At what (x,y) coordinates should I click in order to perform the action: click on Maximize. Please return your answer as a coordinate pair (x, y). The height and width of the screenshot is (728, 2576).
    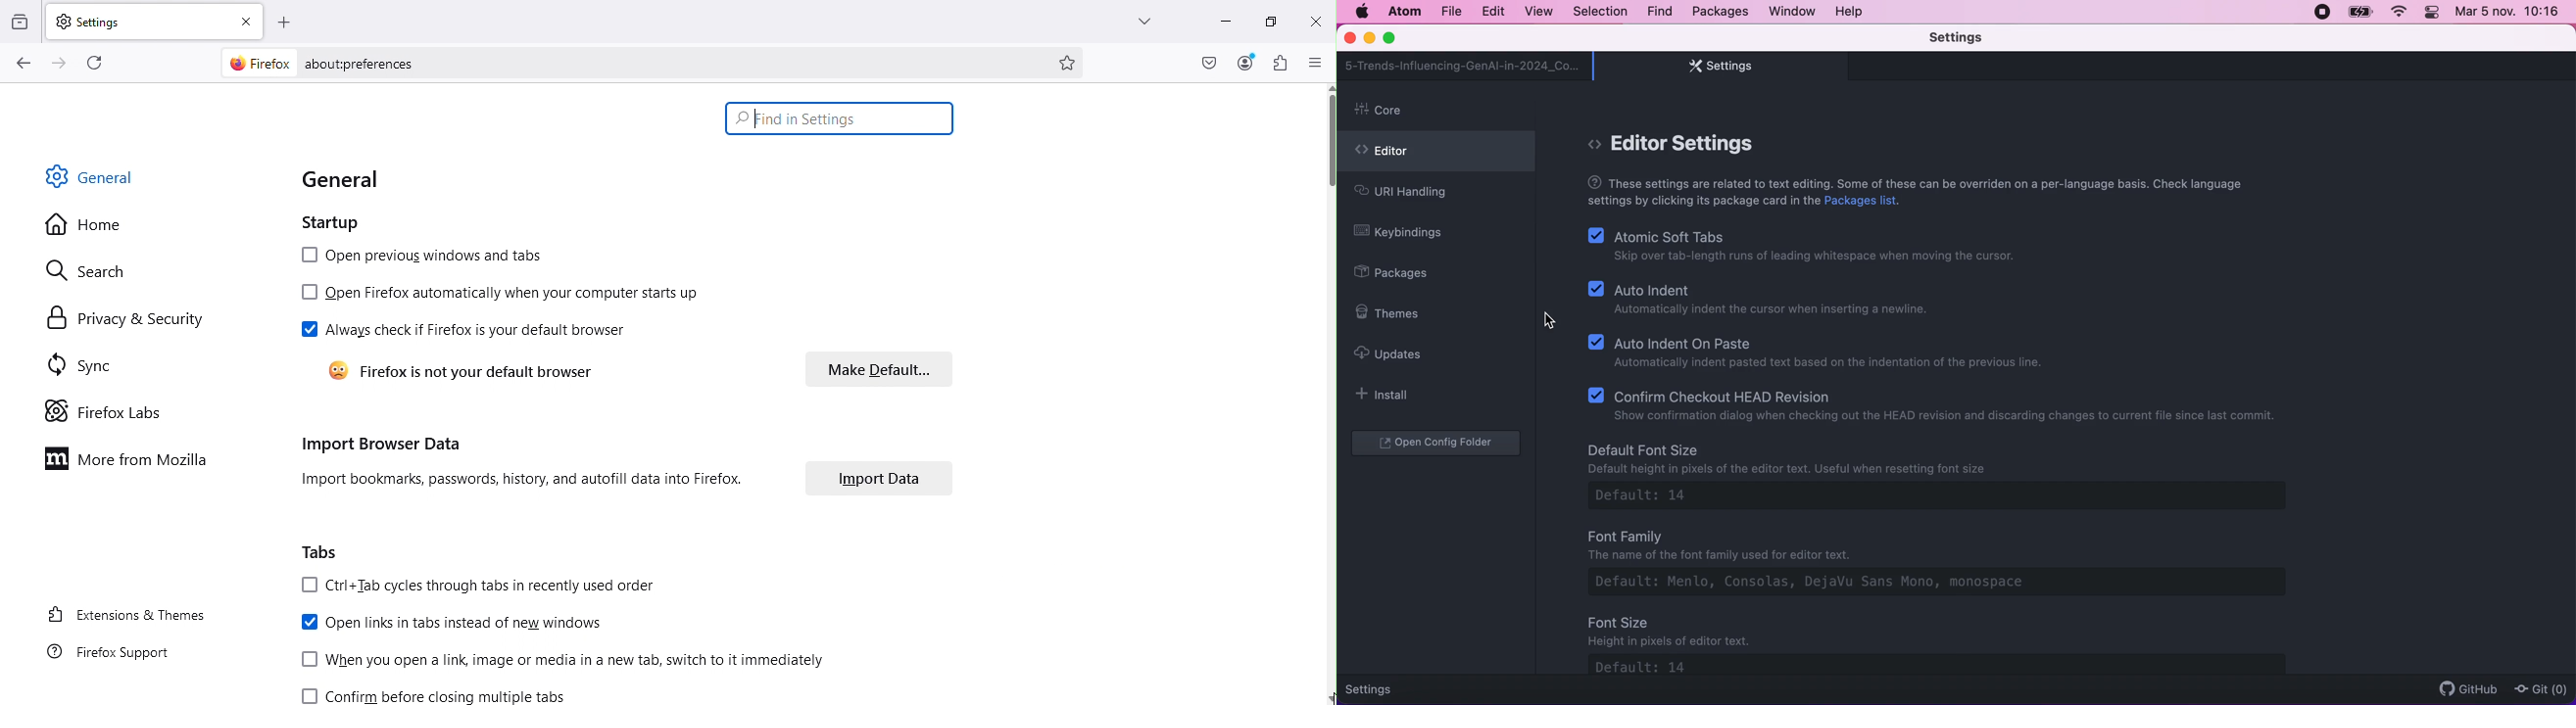
    Looking at the image, I should click on (1268, 20).